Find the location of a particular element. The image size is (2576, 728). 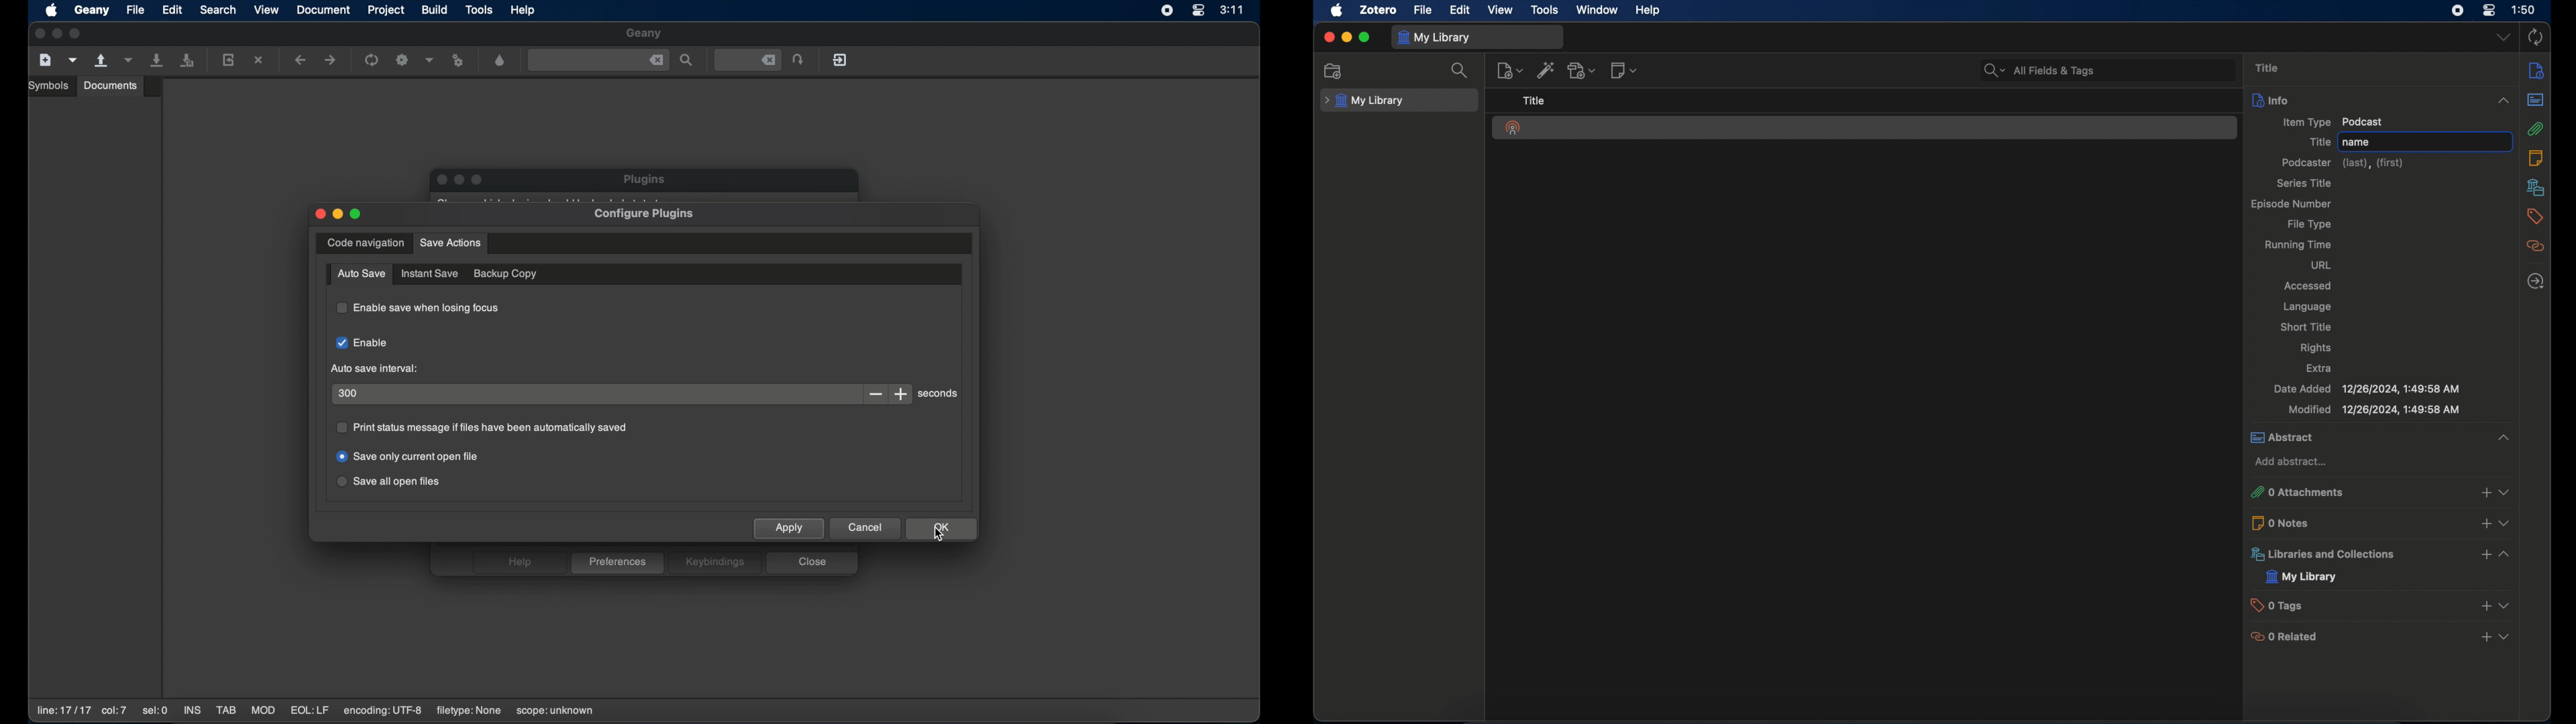

accessed is located at coordinates (2309, 287).